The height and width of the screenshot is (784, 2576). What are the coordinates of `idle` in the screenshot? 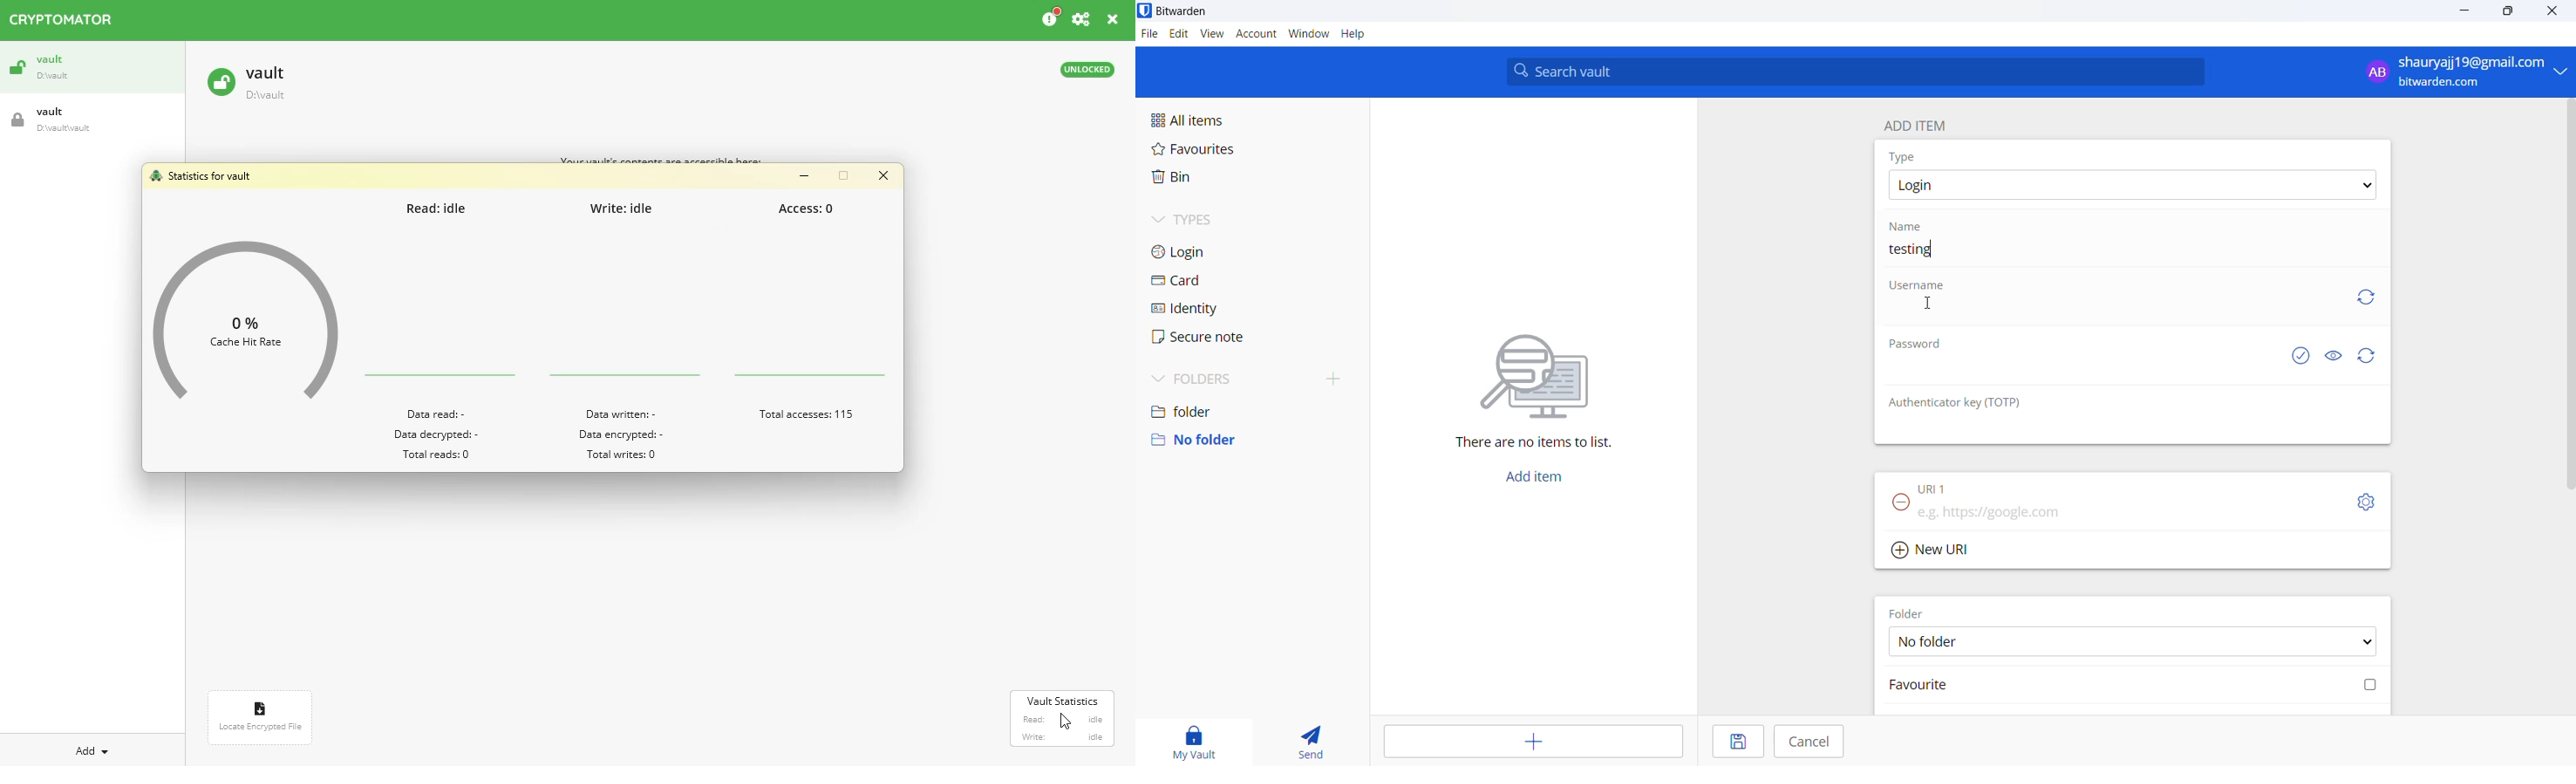 It's located at (1096, 737).